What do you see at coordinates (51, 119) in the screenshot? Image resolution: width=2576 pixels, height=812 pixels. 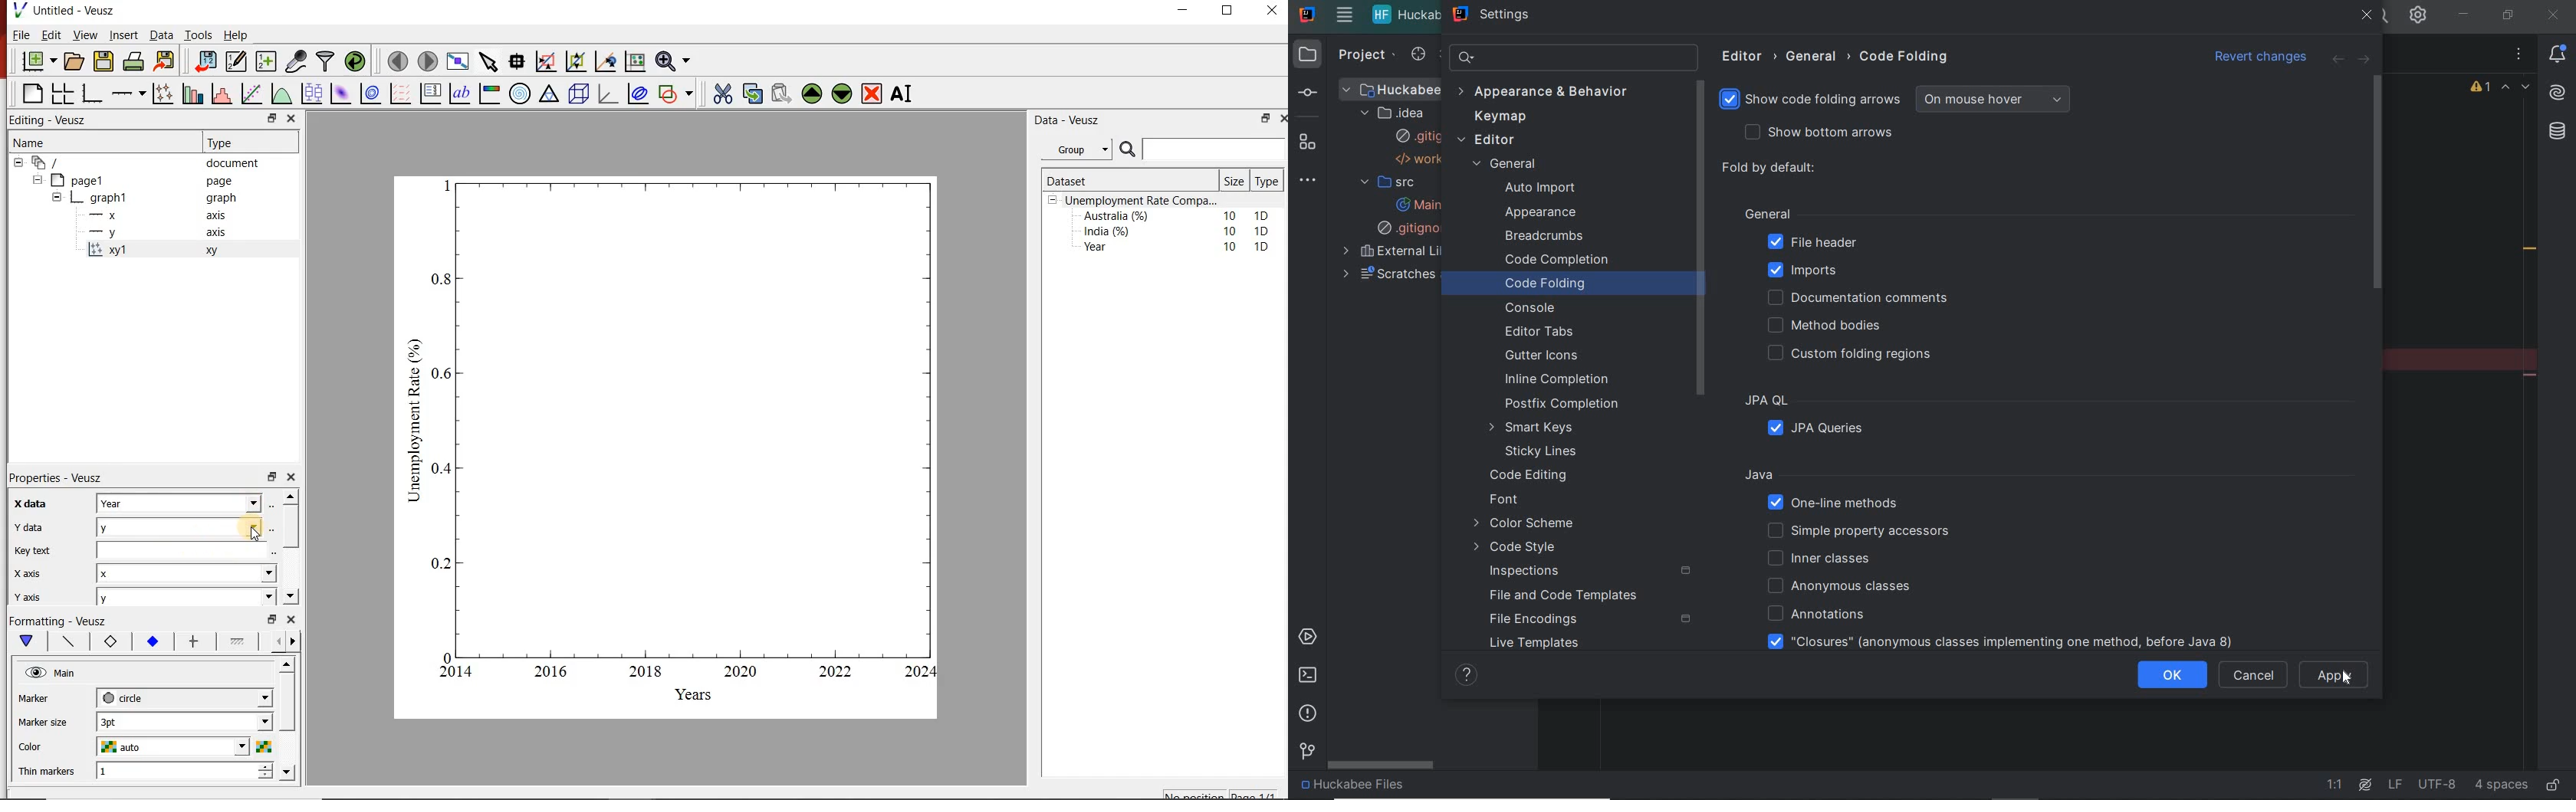 I see `Editing - Veusz` at bounding box center [51, 119].